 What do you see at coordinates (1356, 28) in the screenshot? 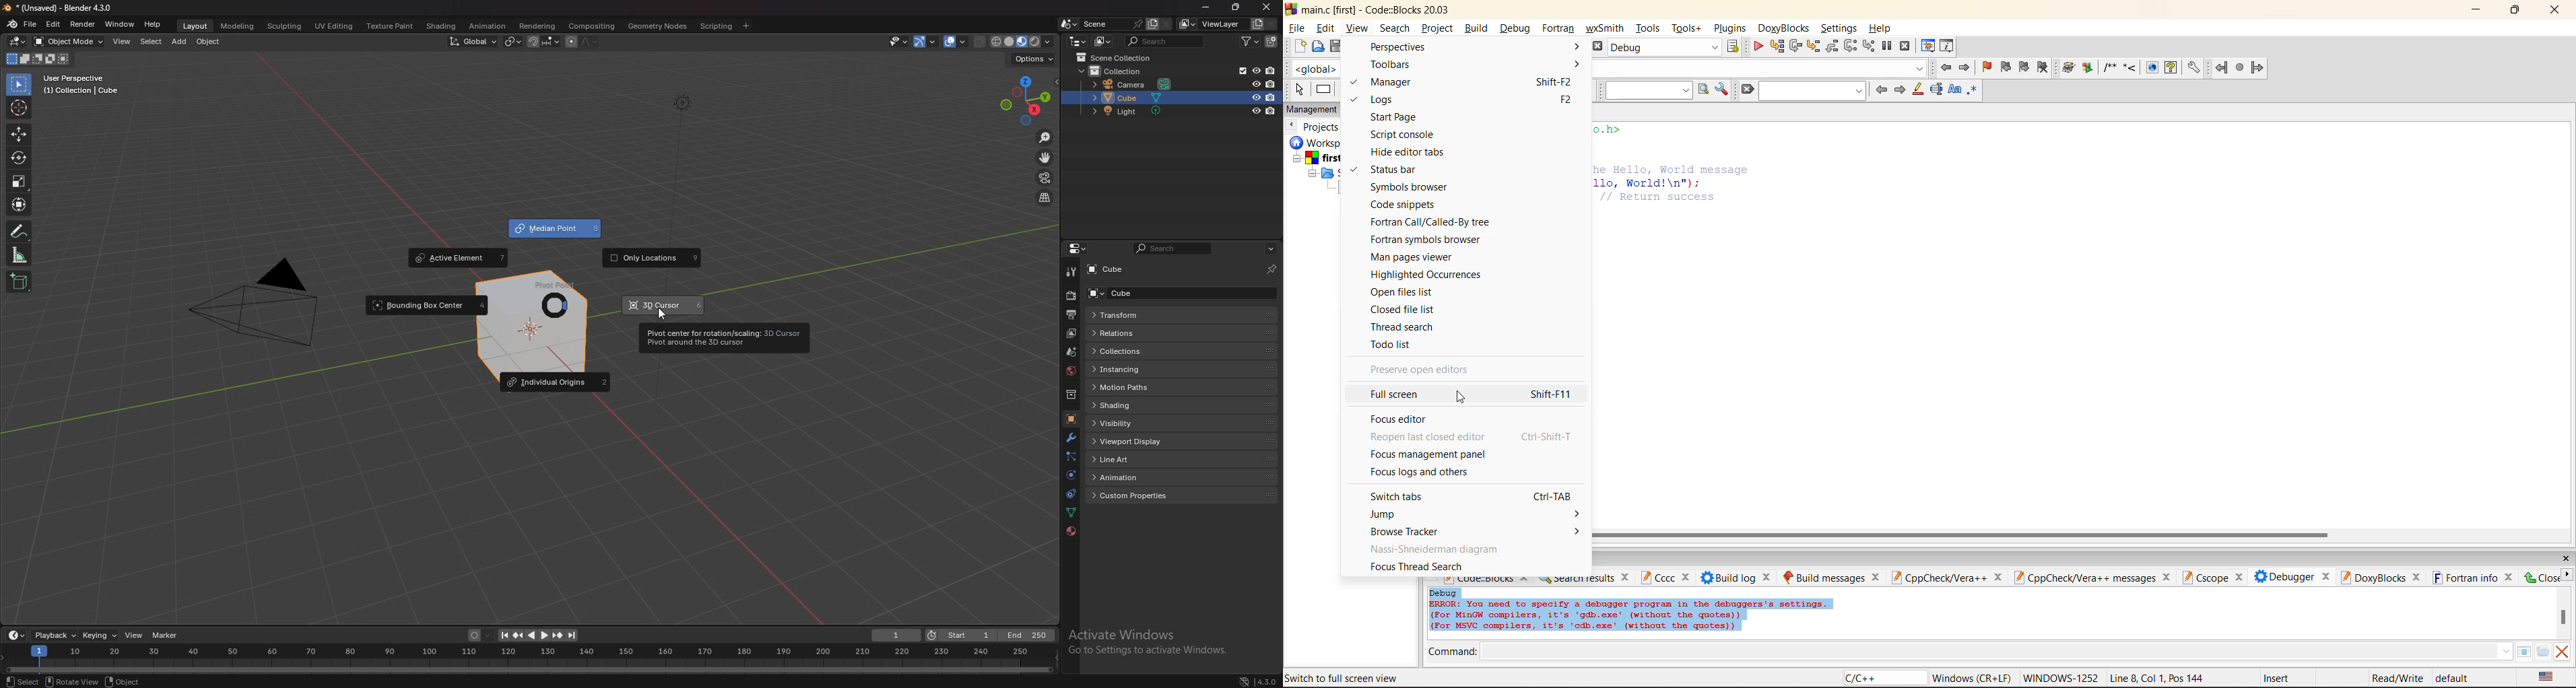
I see `view` at bounding box center [1356, 28].